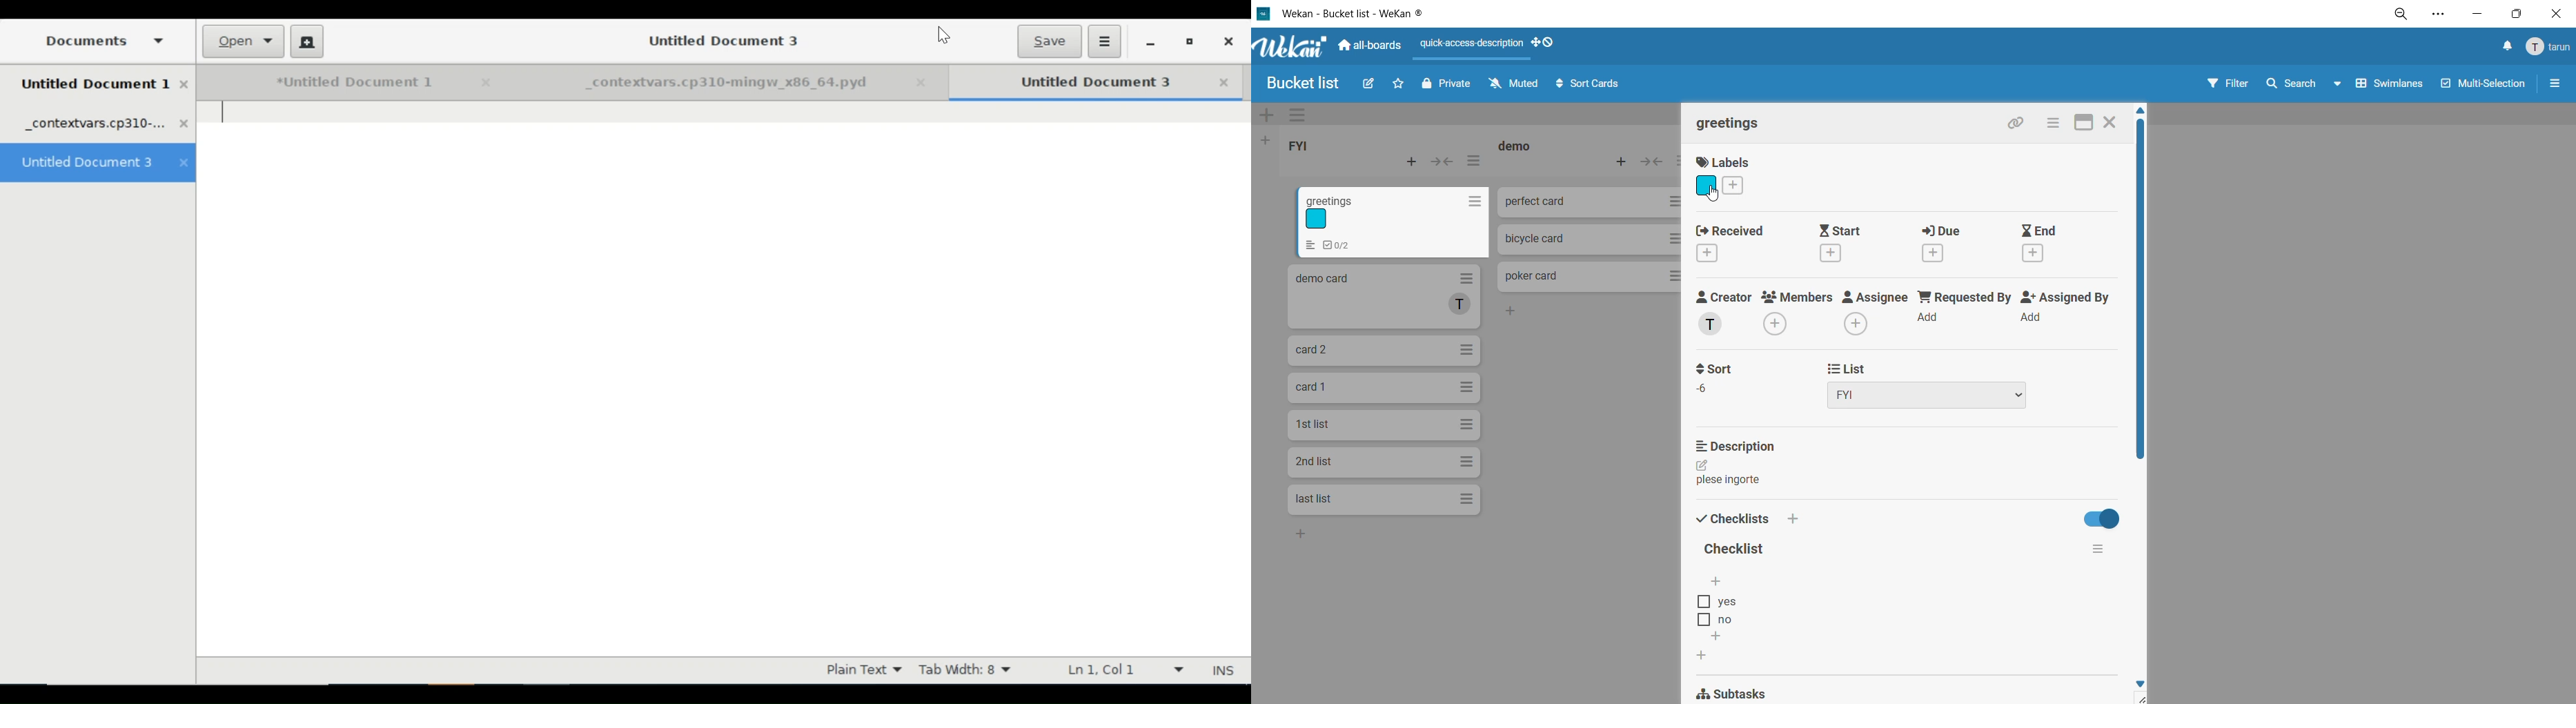  I want to click on minimize, so click(2483, 15).